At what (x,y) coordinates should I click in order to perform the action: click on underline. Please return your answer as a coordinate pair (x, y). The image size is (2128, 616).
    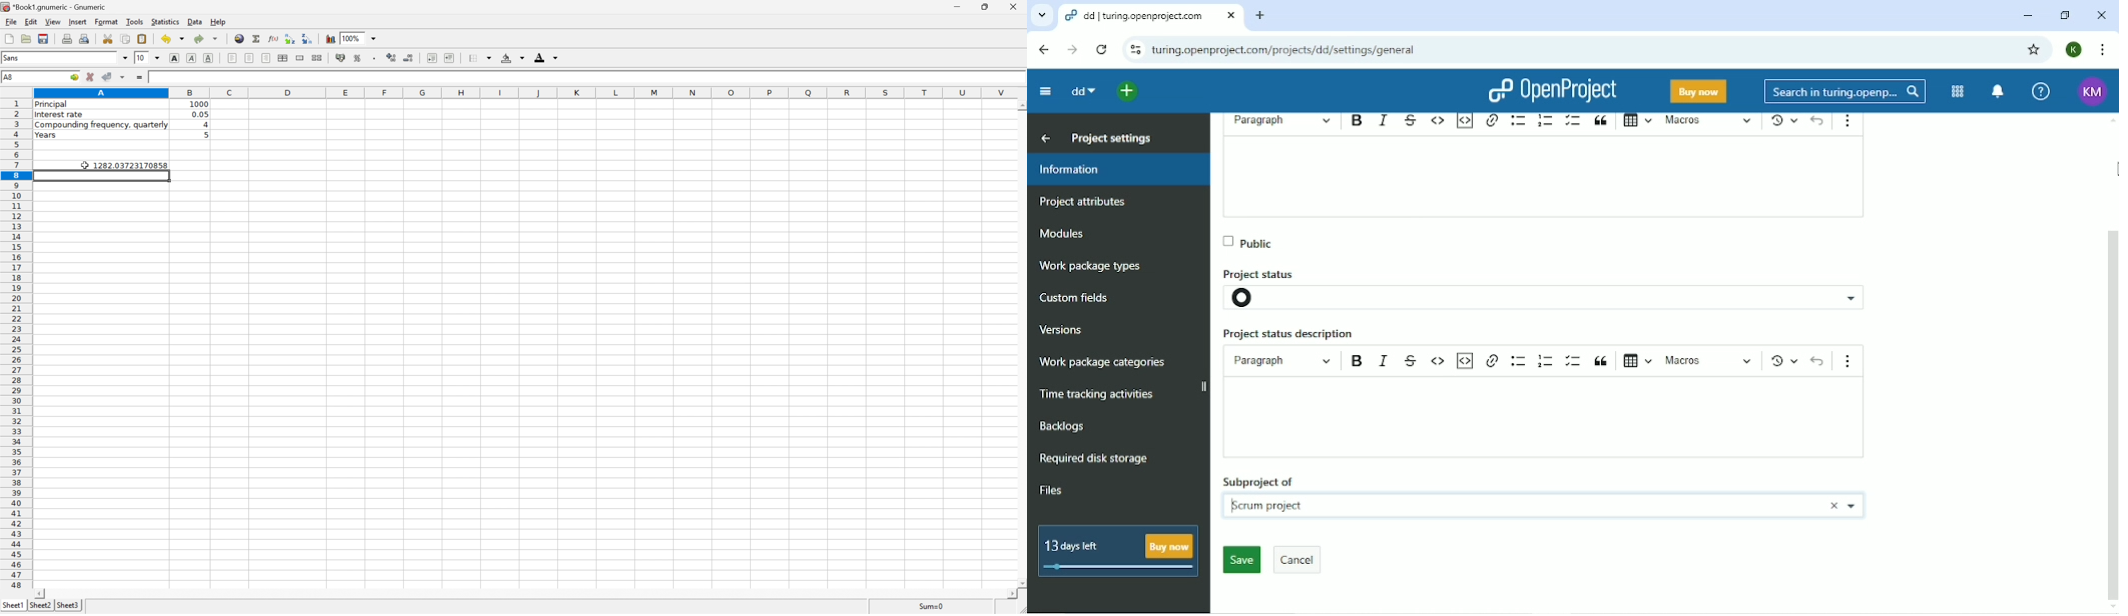
    Looking at the image, I should click on (209, 58).